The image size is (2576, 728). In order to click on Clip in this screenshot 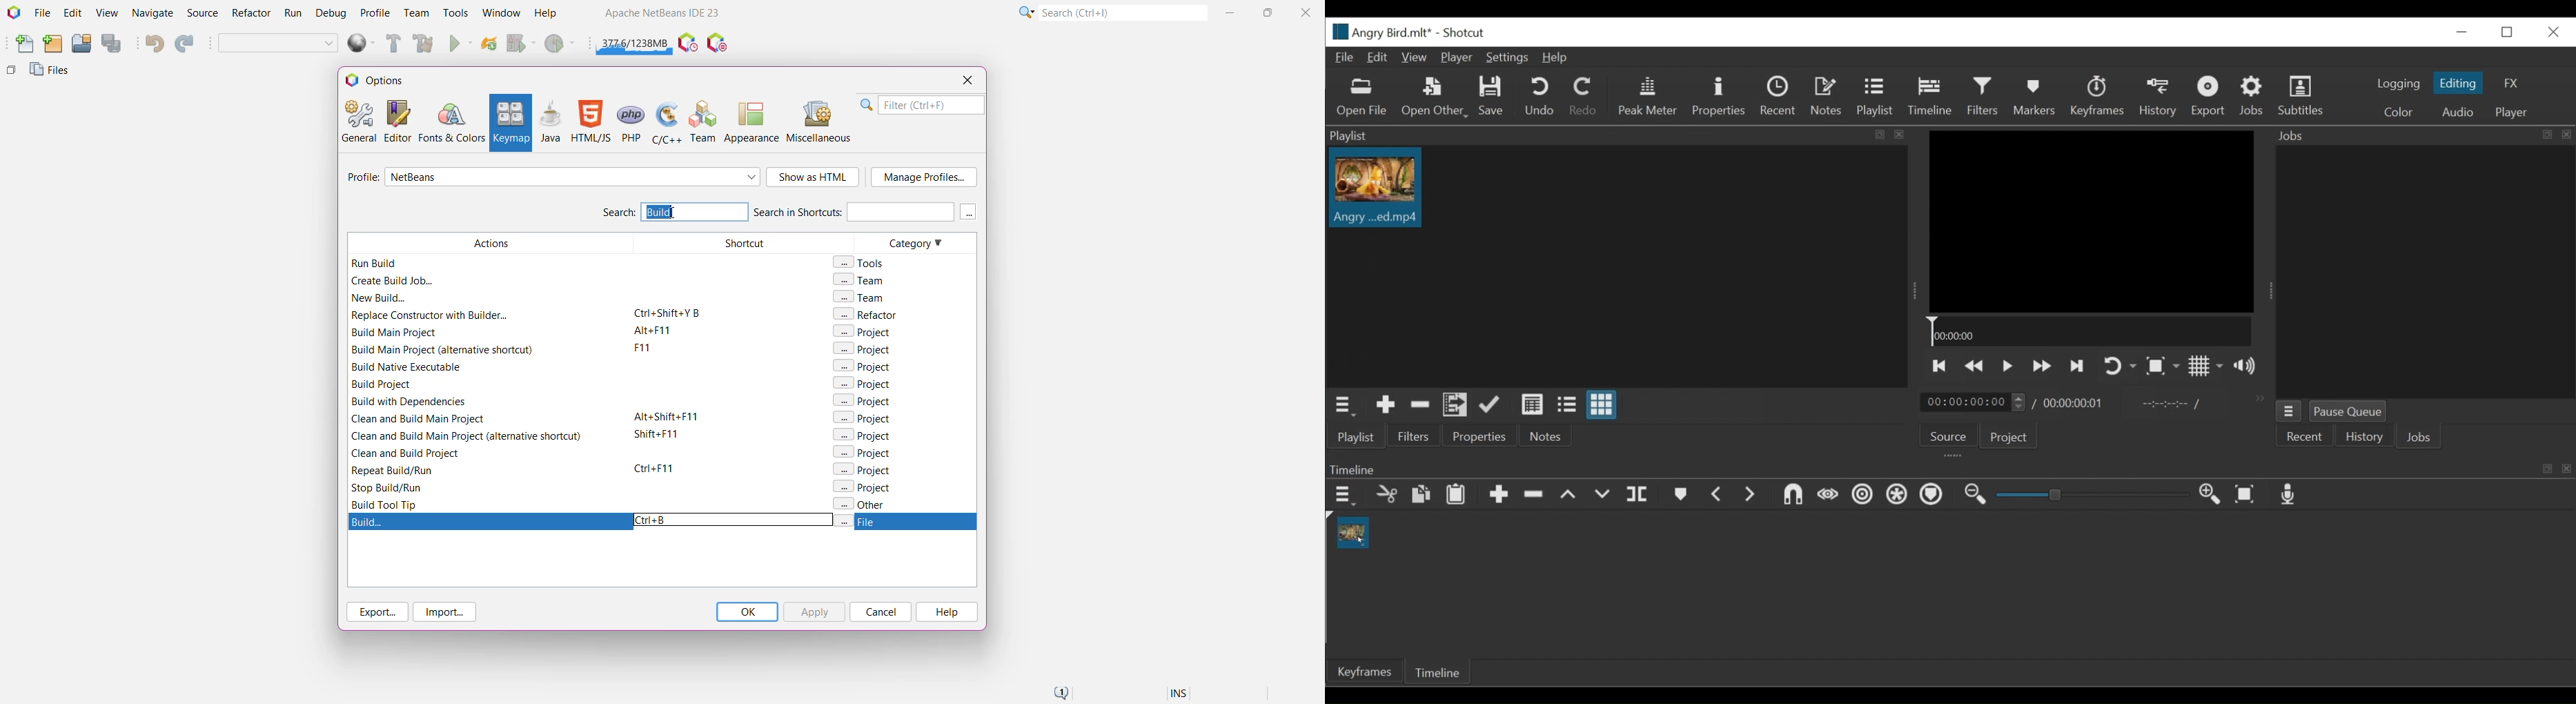, I will do `click(1375, 188)`.